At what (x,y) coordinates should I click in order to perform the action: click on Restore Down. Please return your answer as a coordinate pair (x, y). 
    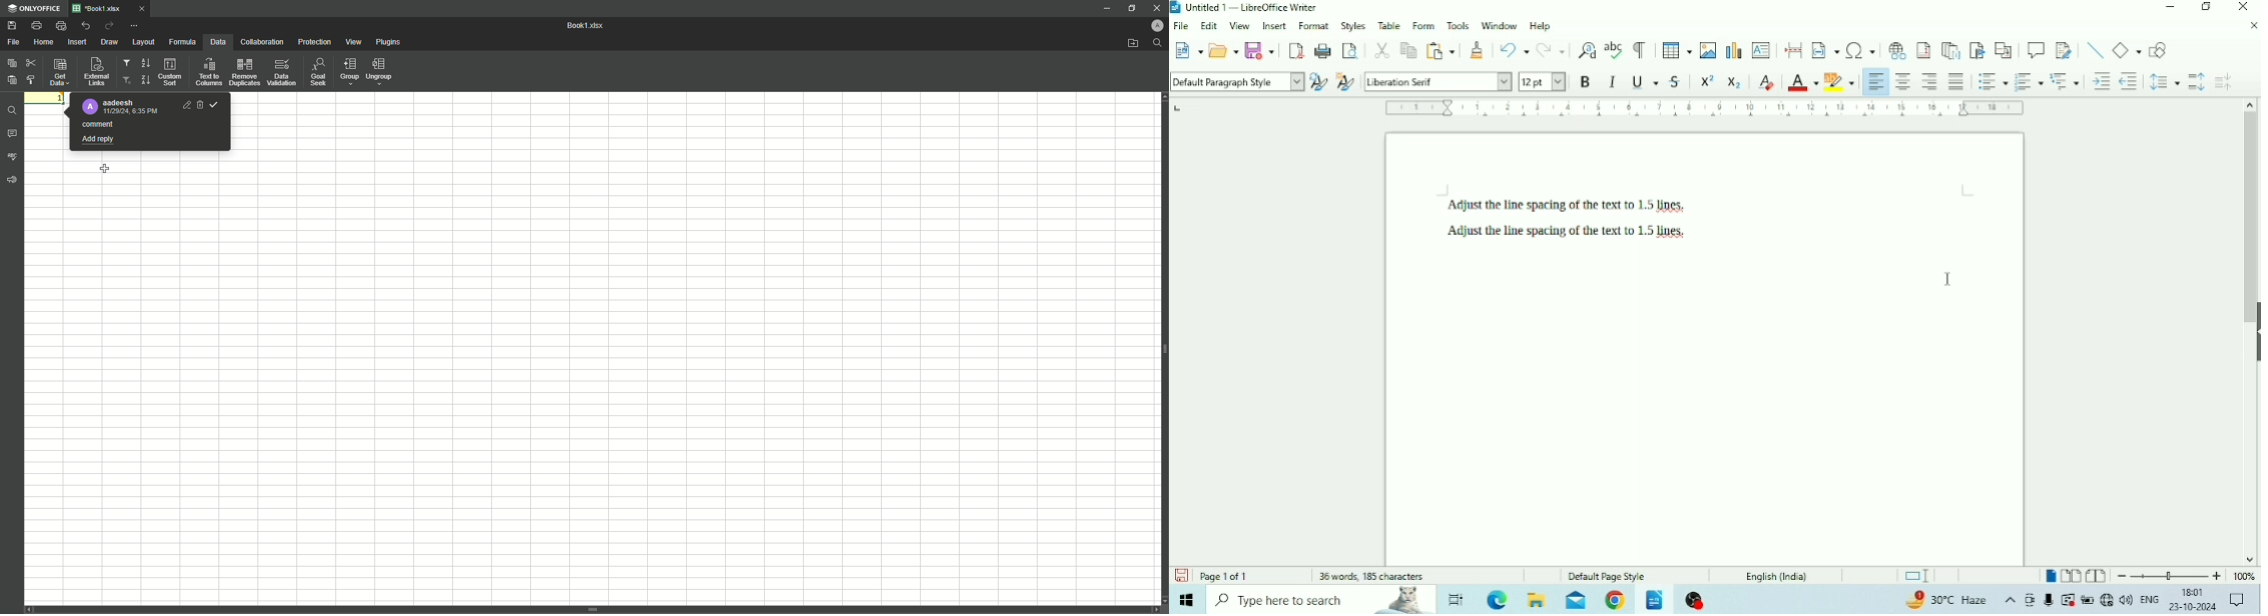
    Looking at the image, I should click on (2206, 7).